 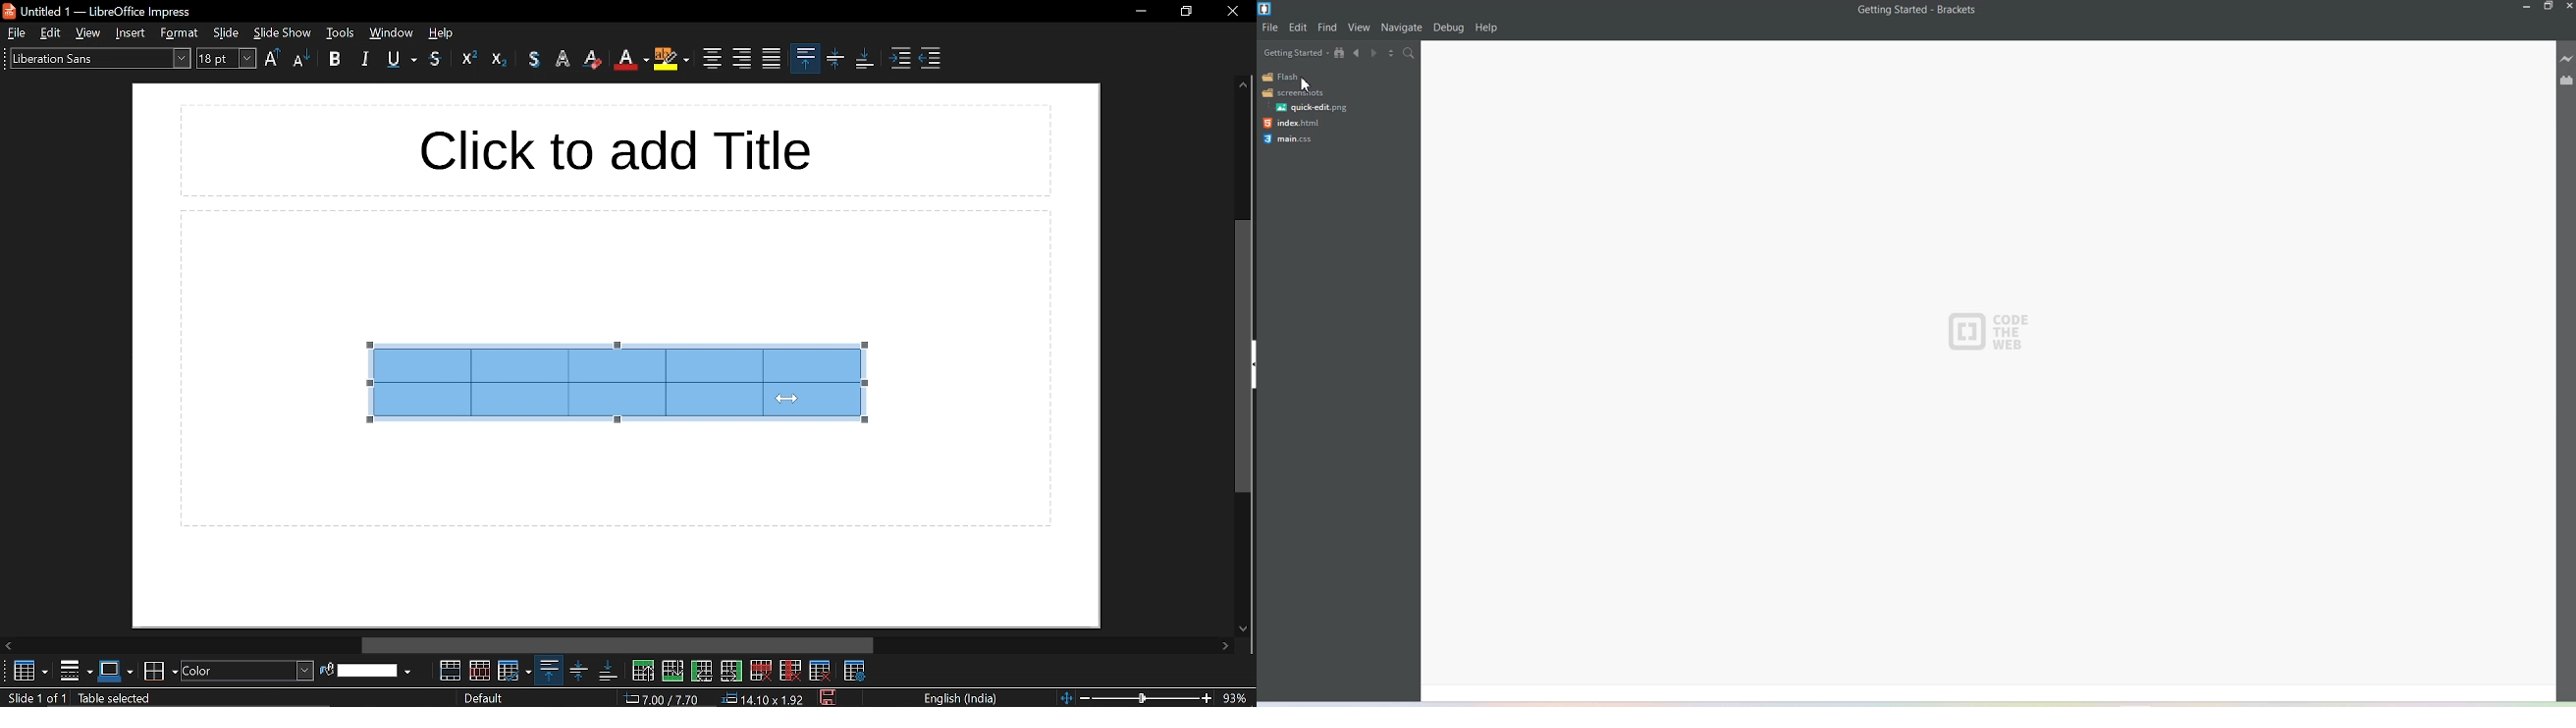 I want to click on highlight, so click(x=564, y=57).